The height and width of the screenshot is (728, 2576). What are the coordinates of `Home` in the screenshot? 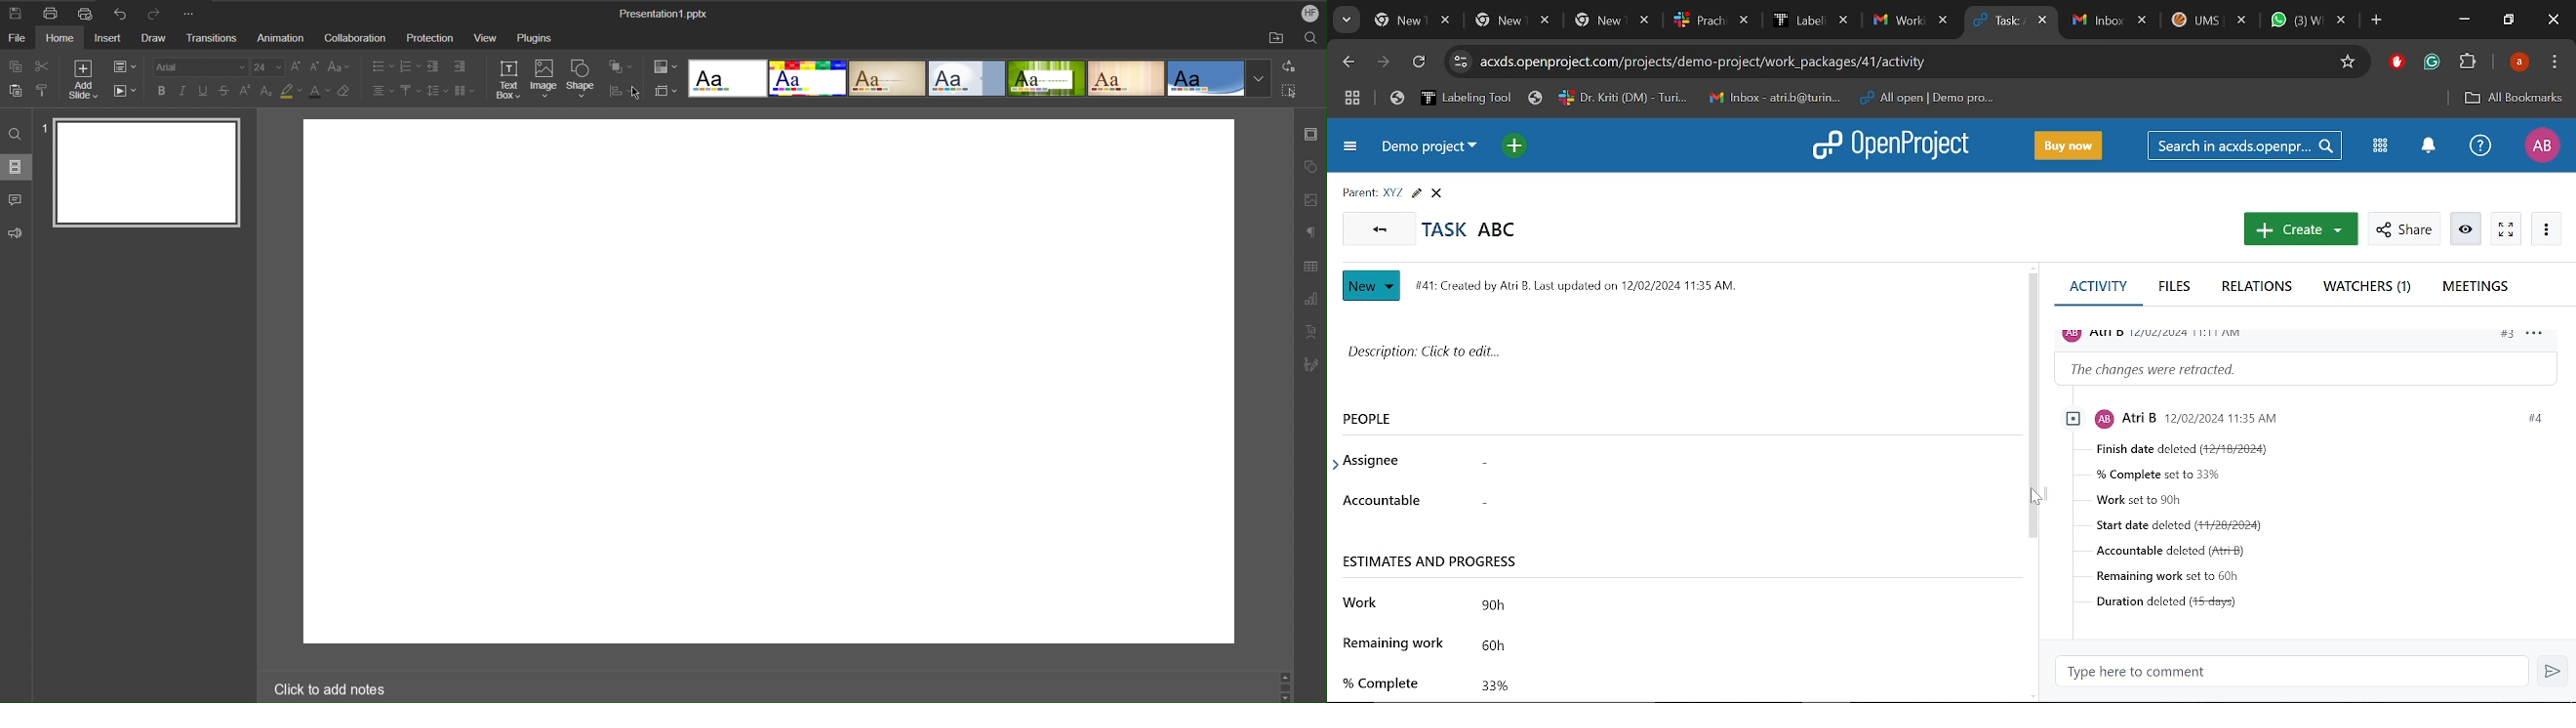 It's located at (60, 37).